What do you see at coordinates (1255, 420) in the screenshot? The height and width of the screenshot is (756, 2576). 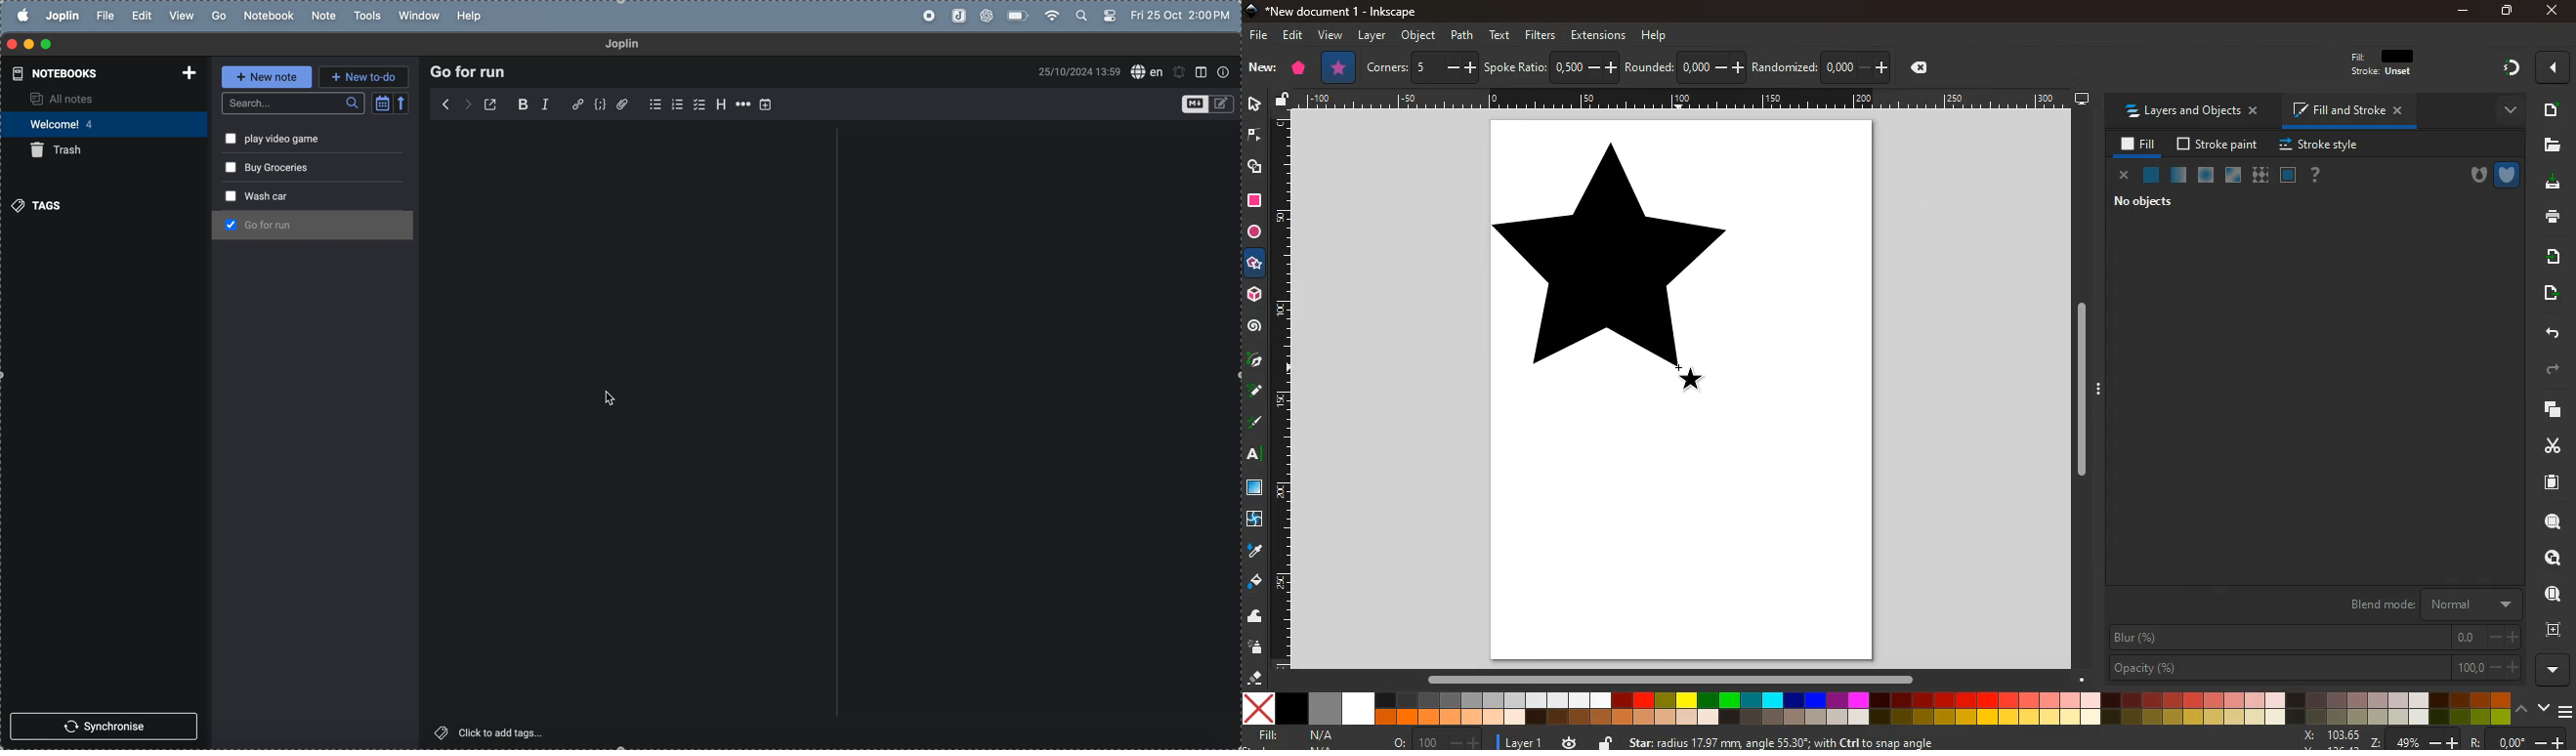 I see `write` at bounding box center [1255, 420].